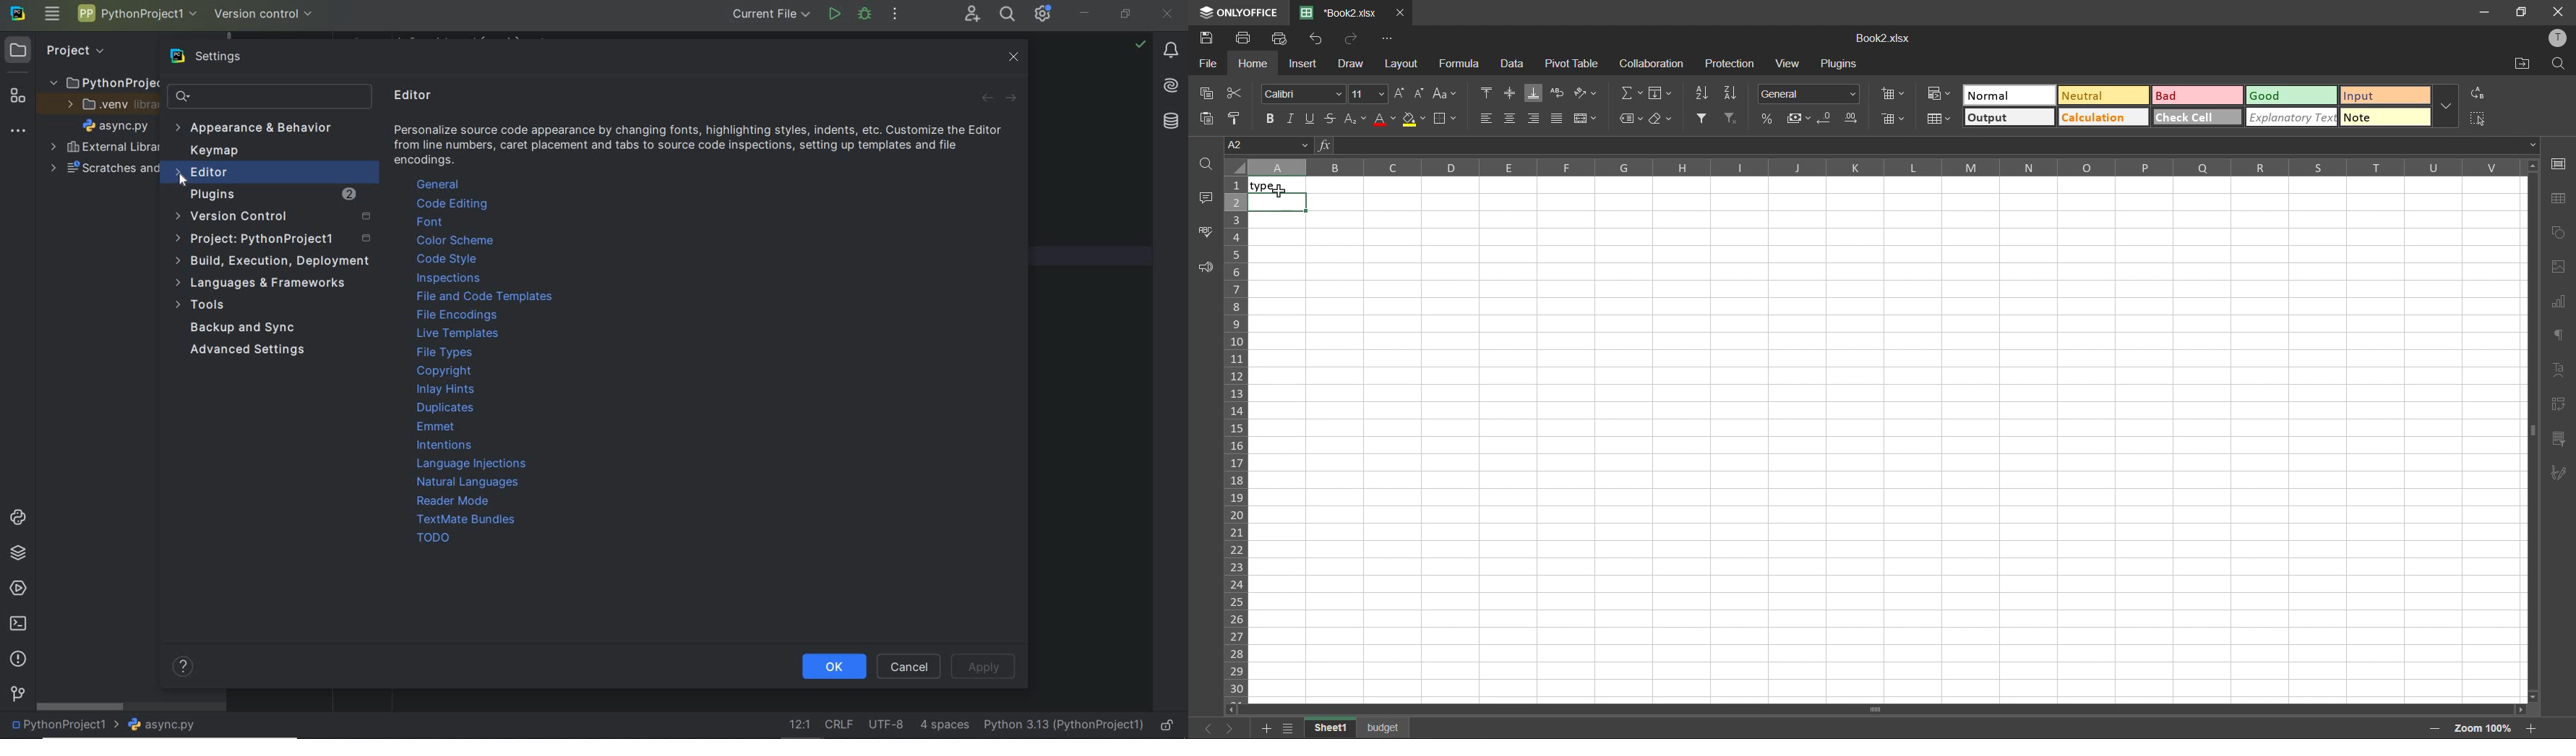  Describe the element at coordinates (2557, 11) in the screenshot. I see `close` at that location.